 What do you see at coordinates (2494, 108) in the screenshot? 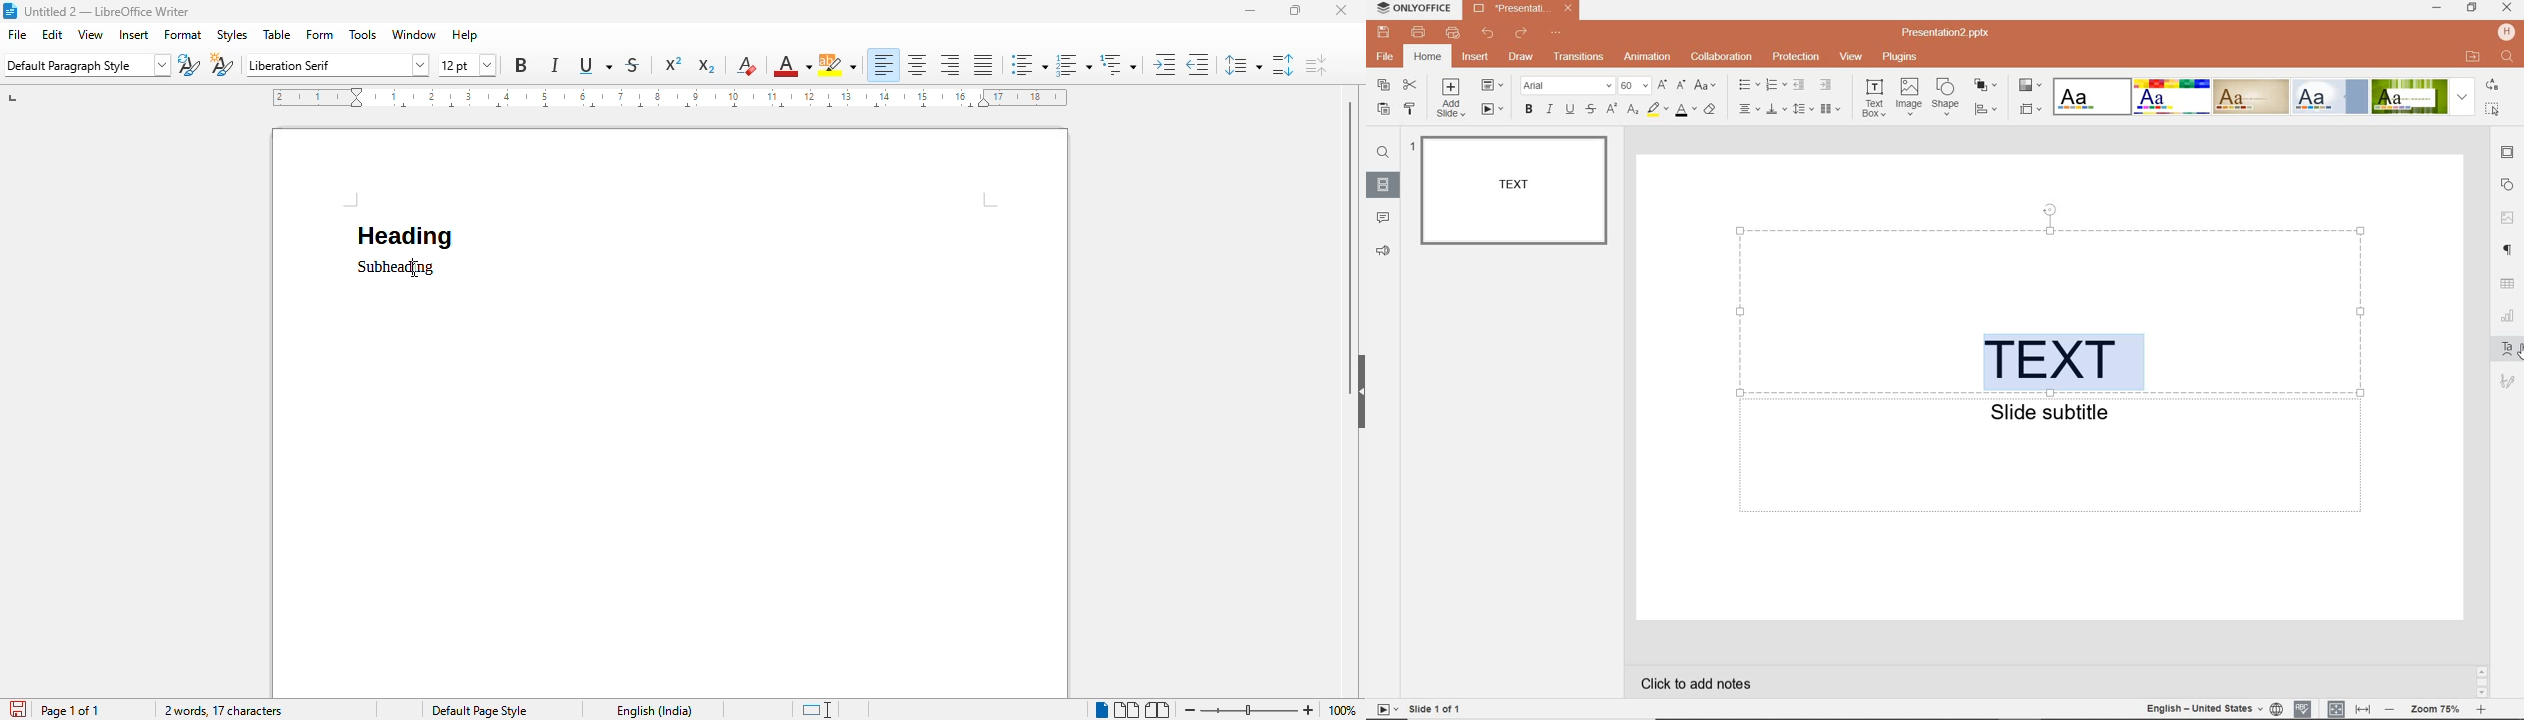
I see `select` at bounding box center [2494, 108].